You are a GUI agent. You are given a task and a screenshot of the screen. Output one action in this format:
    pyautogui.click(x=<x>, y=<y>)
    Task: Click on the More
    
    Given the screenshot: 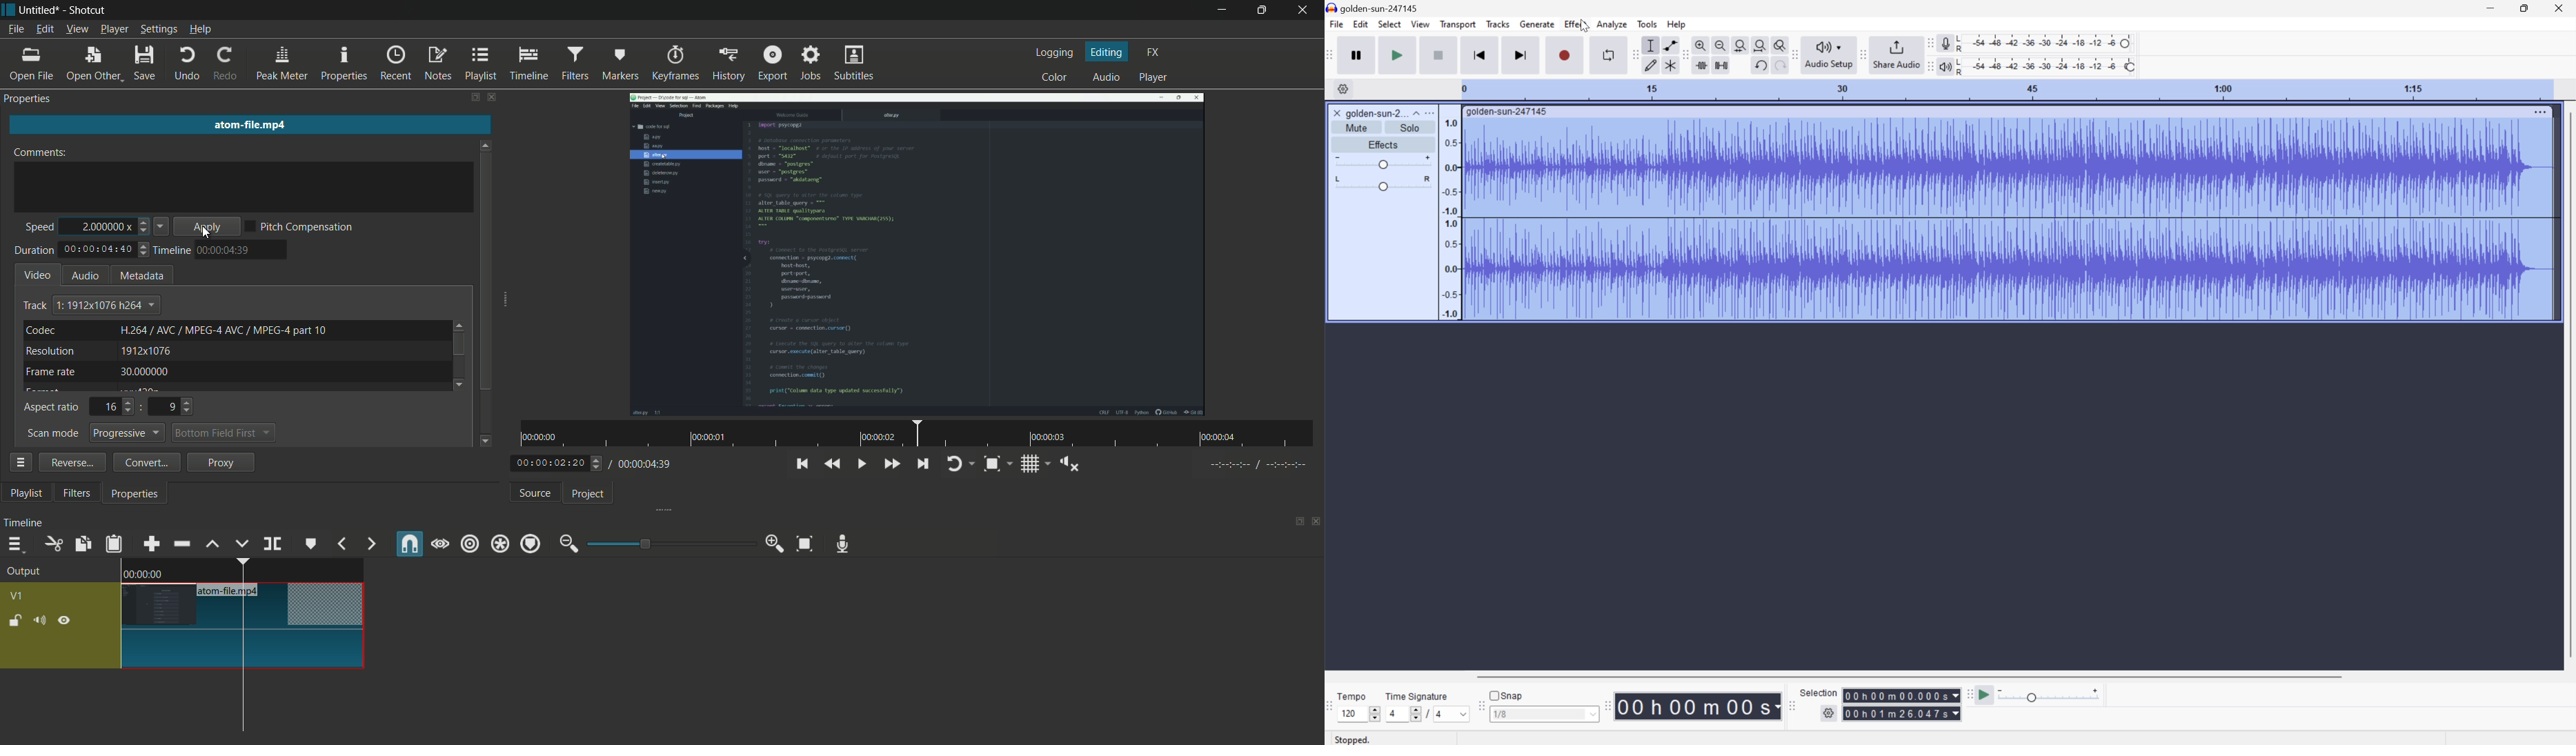 What is the action you would take?
    pyautogui.click(x=2539, y=111)
    